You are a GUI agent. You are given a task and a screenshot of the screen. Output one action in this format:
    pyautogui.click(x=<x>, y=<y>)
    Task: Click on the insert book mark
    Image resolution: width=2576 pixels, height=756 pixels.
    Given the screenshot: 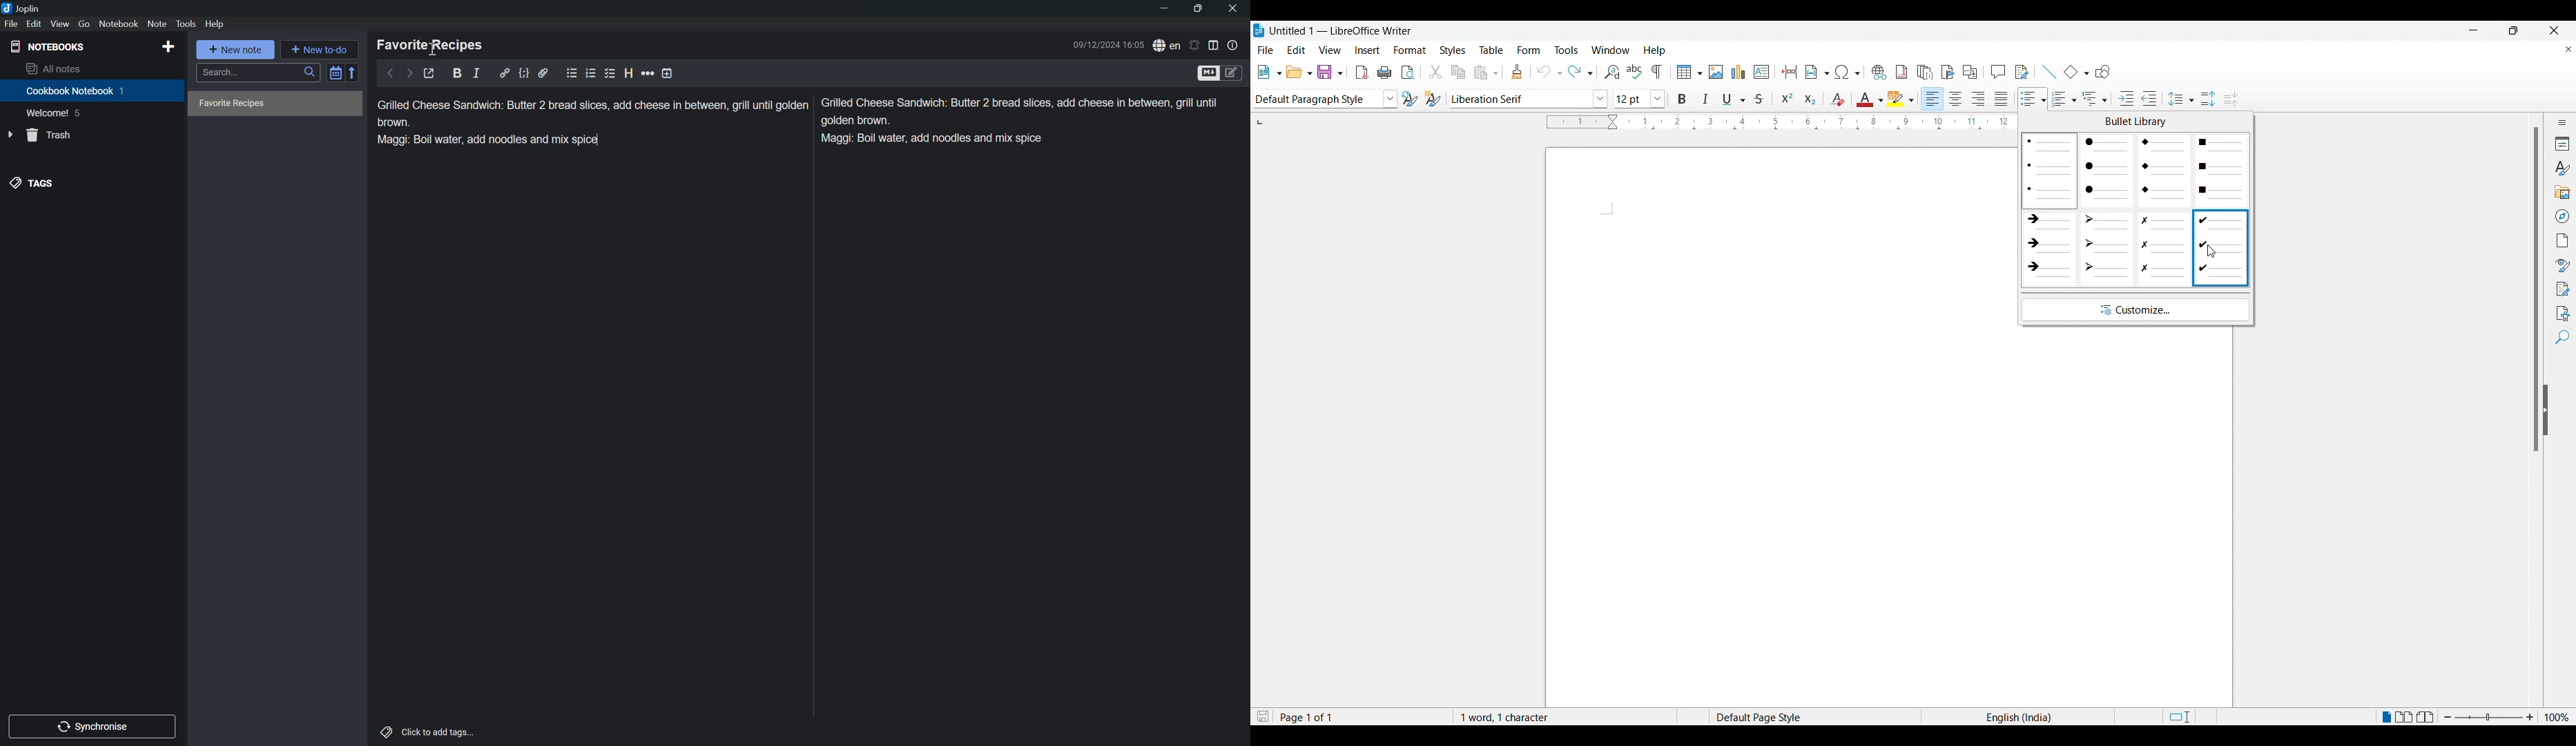 What is the action you would take?
    pyautogui.click(x=1948, y=71)
    